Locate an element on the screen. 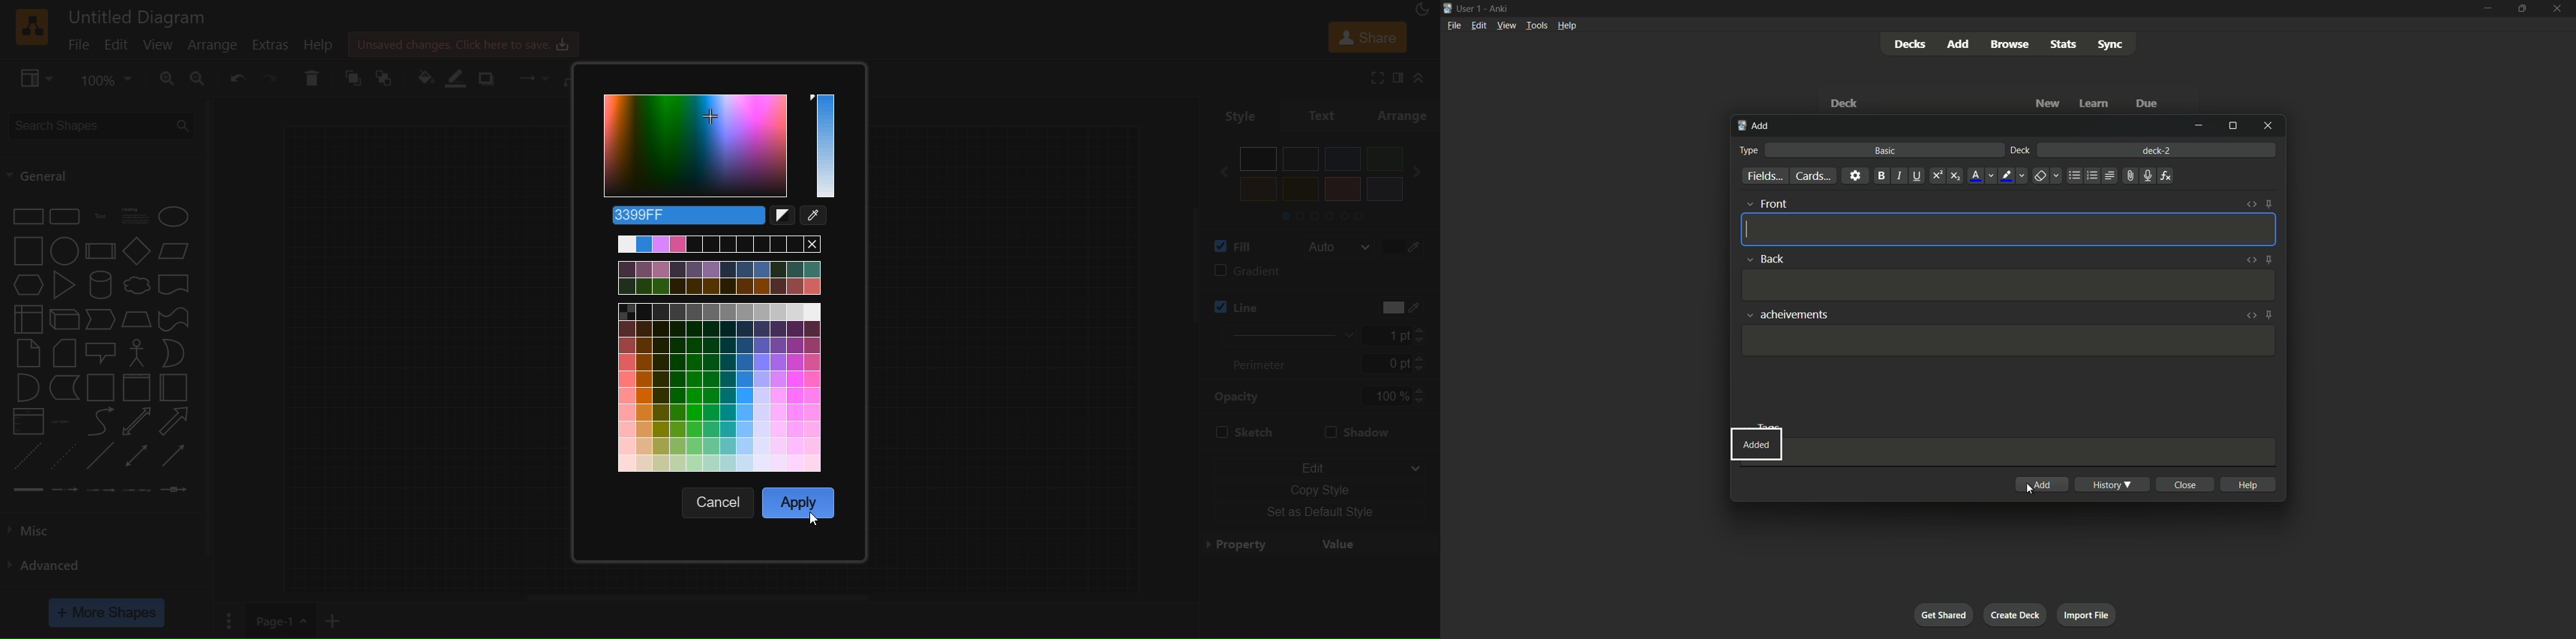 The image size is (2576, 644). toggle sticky is located at coordinates (2268, 260).